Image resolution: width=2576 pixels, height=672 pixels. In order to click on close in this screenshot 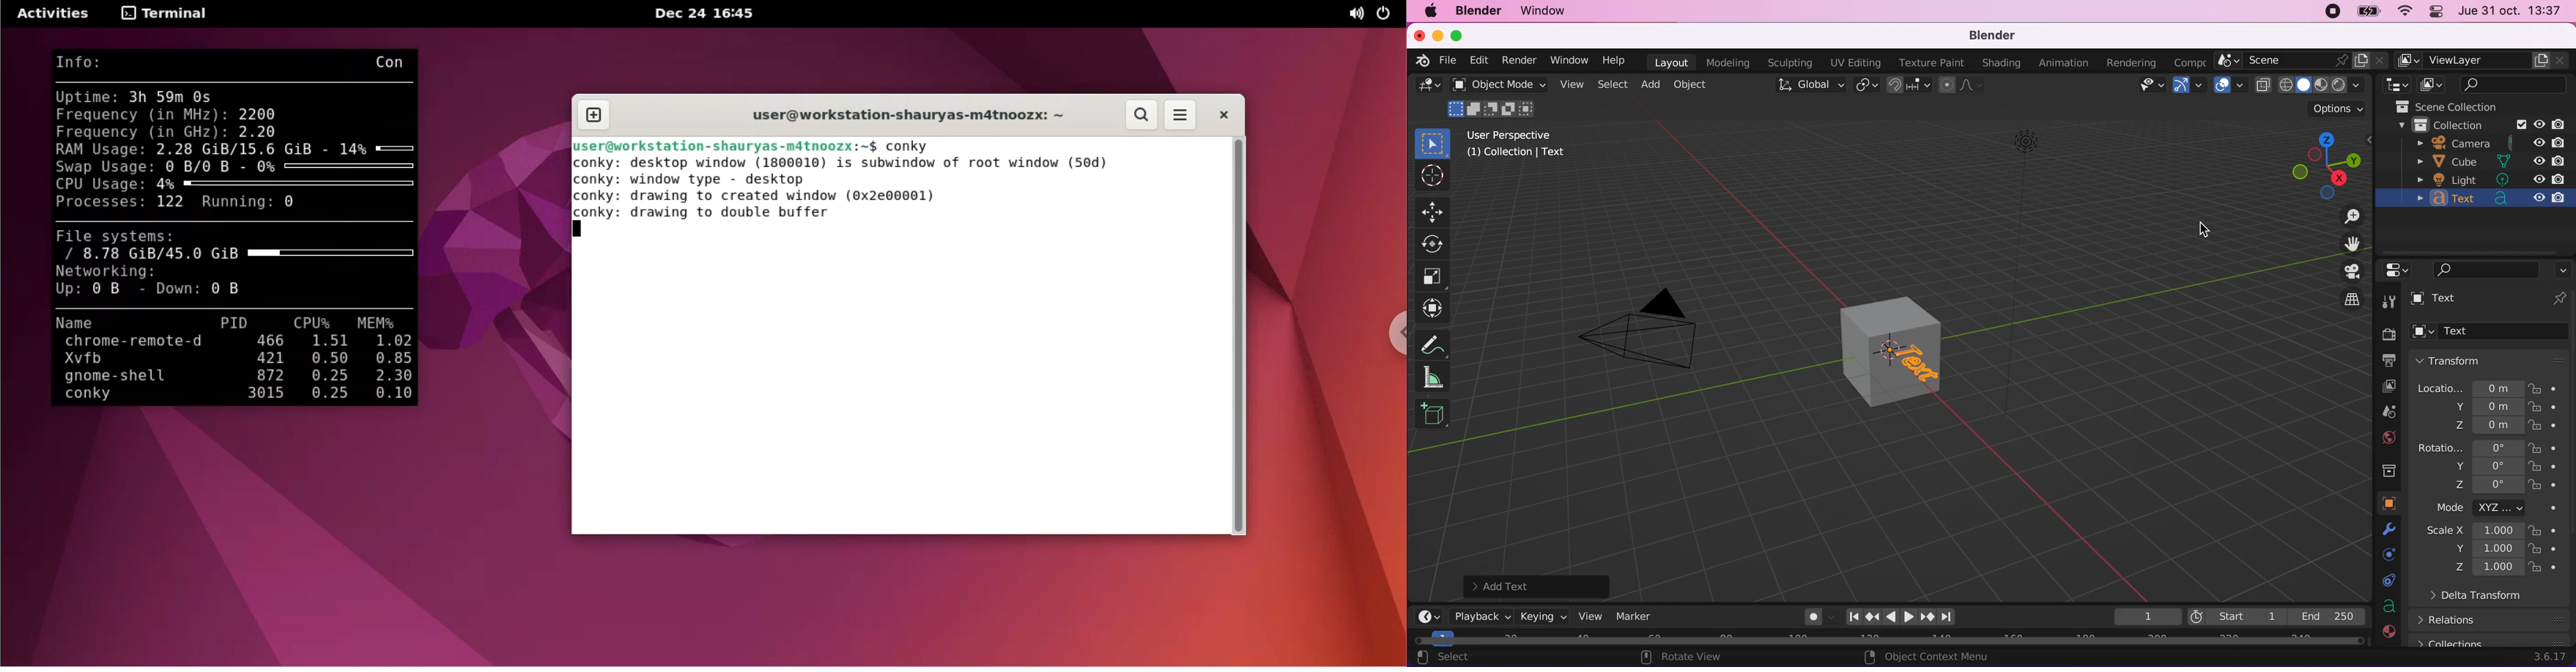, I will do `click(1420, 35)`.